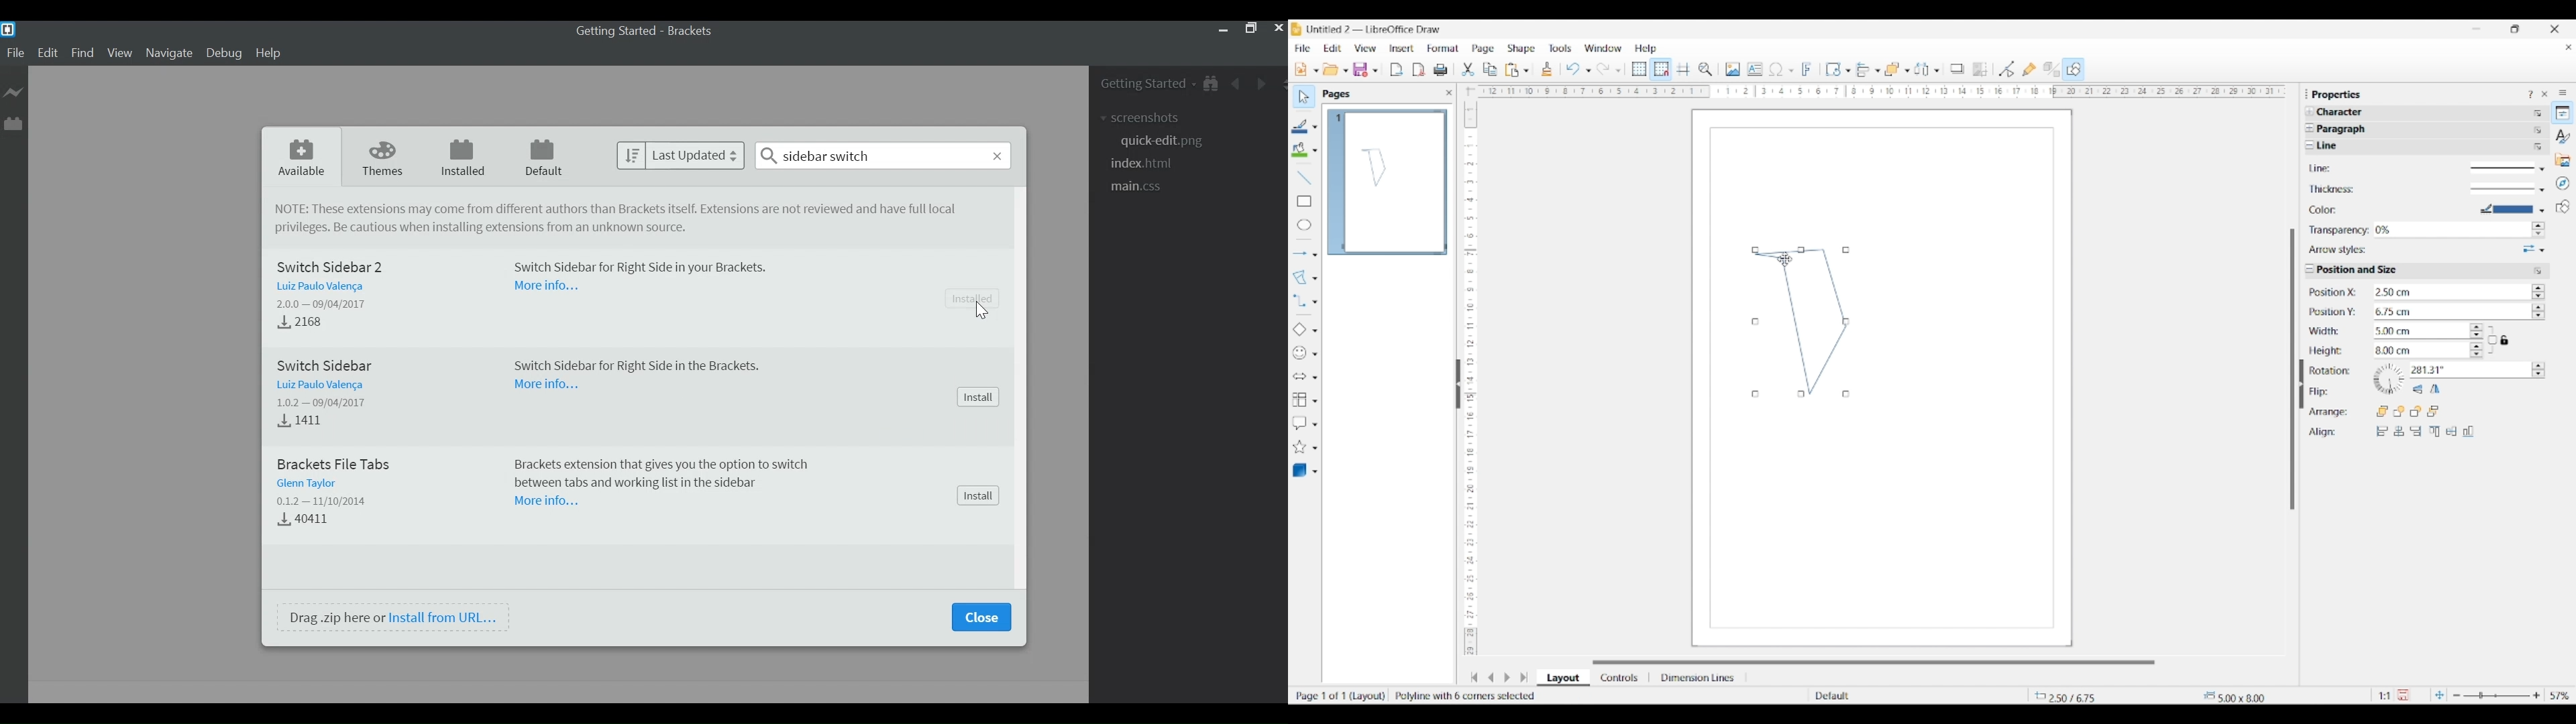  Describe the element at coordinates (1364, 48) in the screenshot. I see `View options` at that location.